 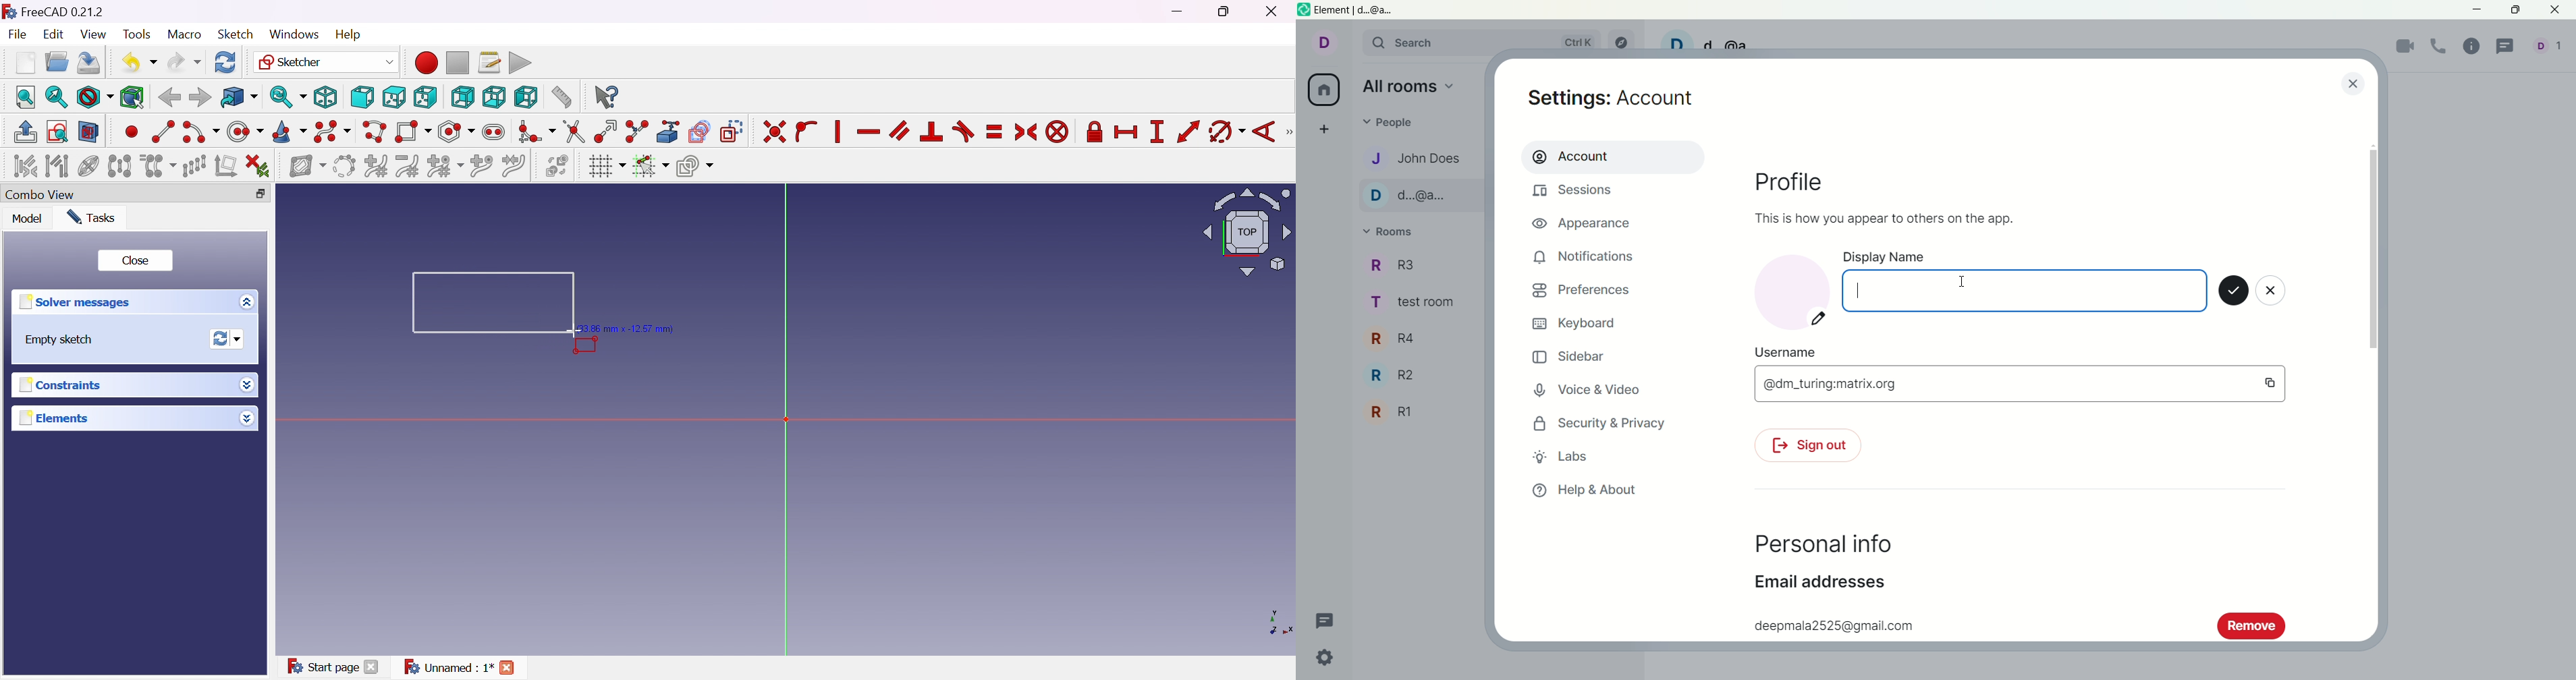 I want to click on Insert knot, so click(x=481, y=165).